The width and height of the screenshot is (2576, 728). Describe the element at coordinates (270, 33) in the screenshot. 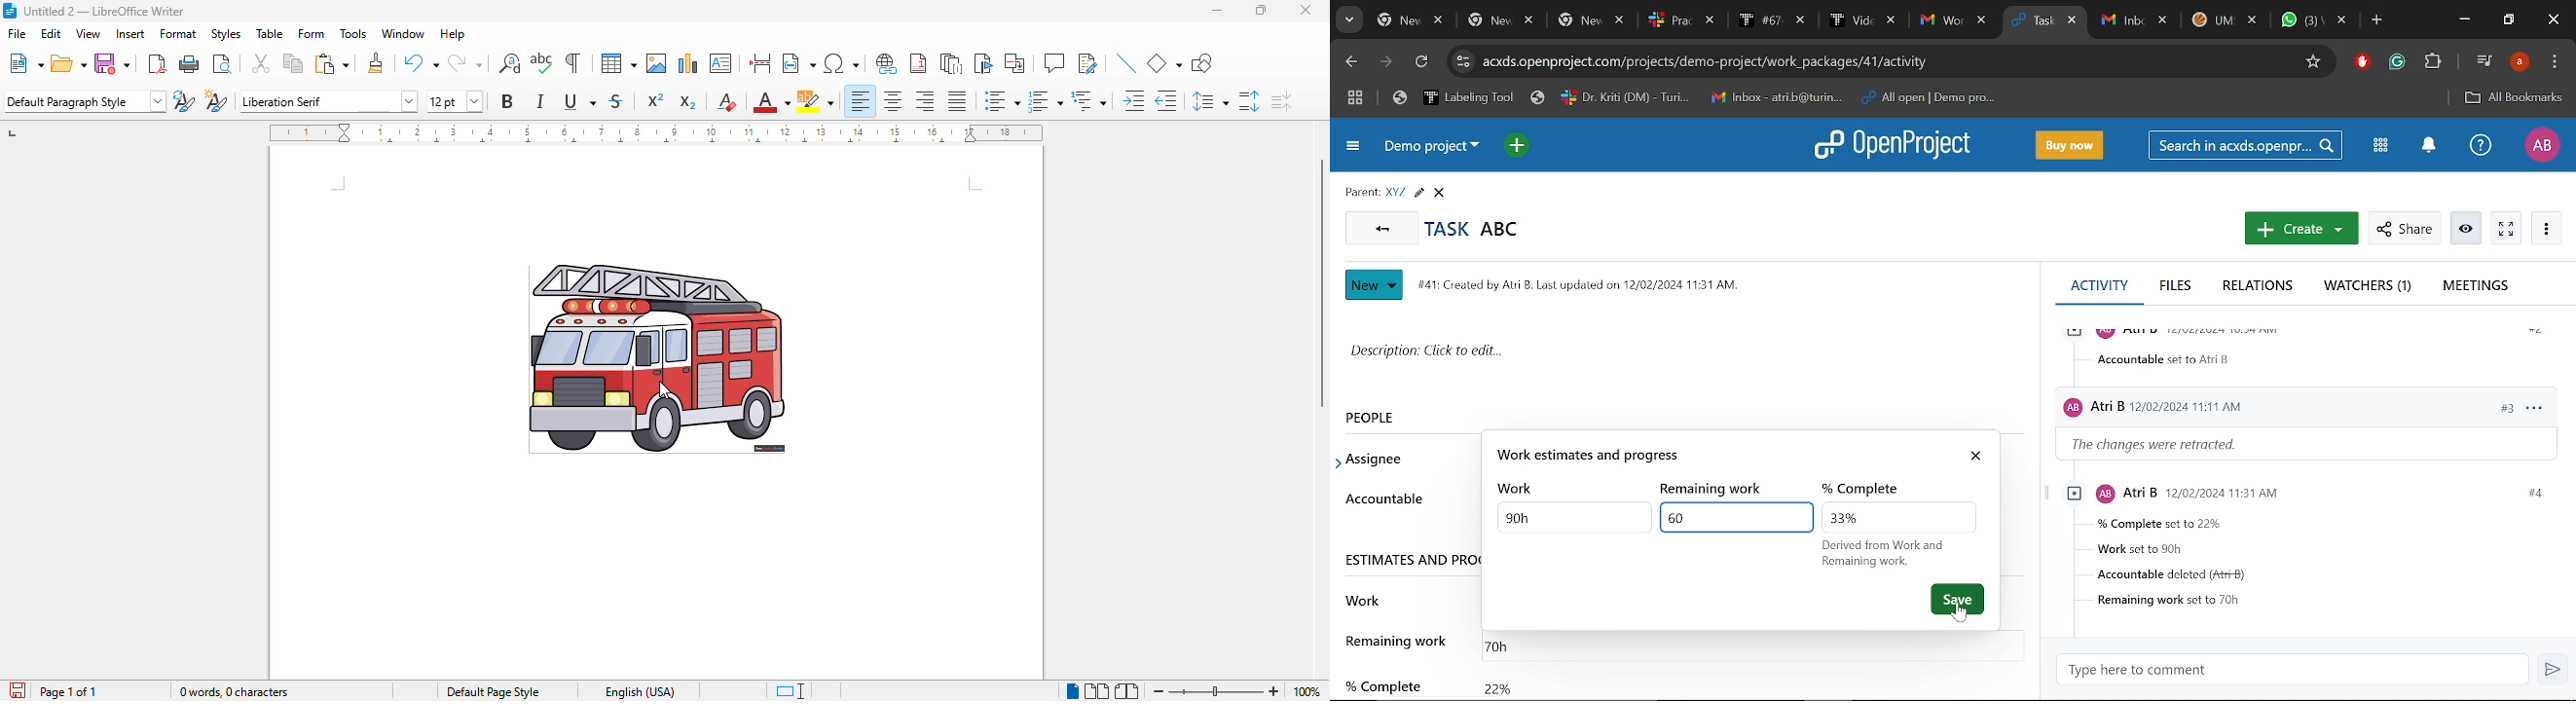

I see `table` at that location.